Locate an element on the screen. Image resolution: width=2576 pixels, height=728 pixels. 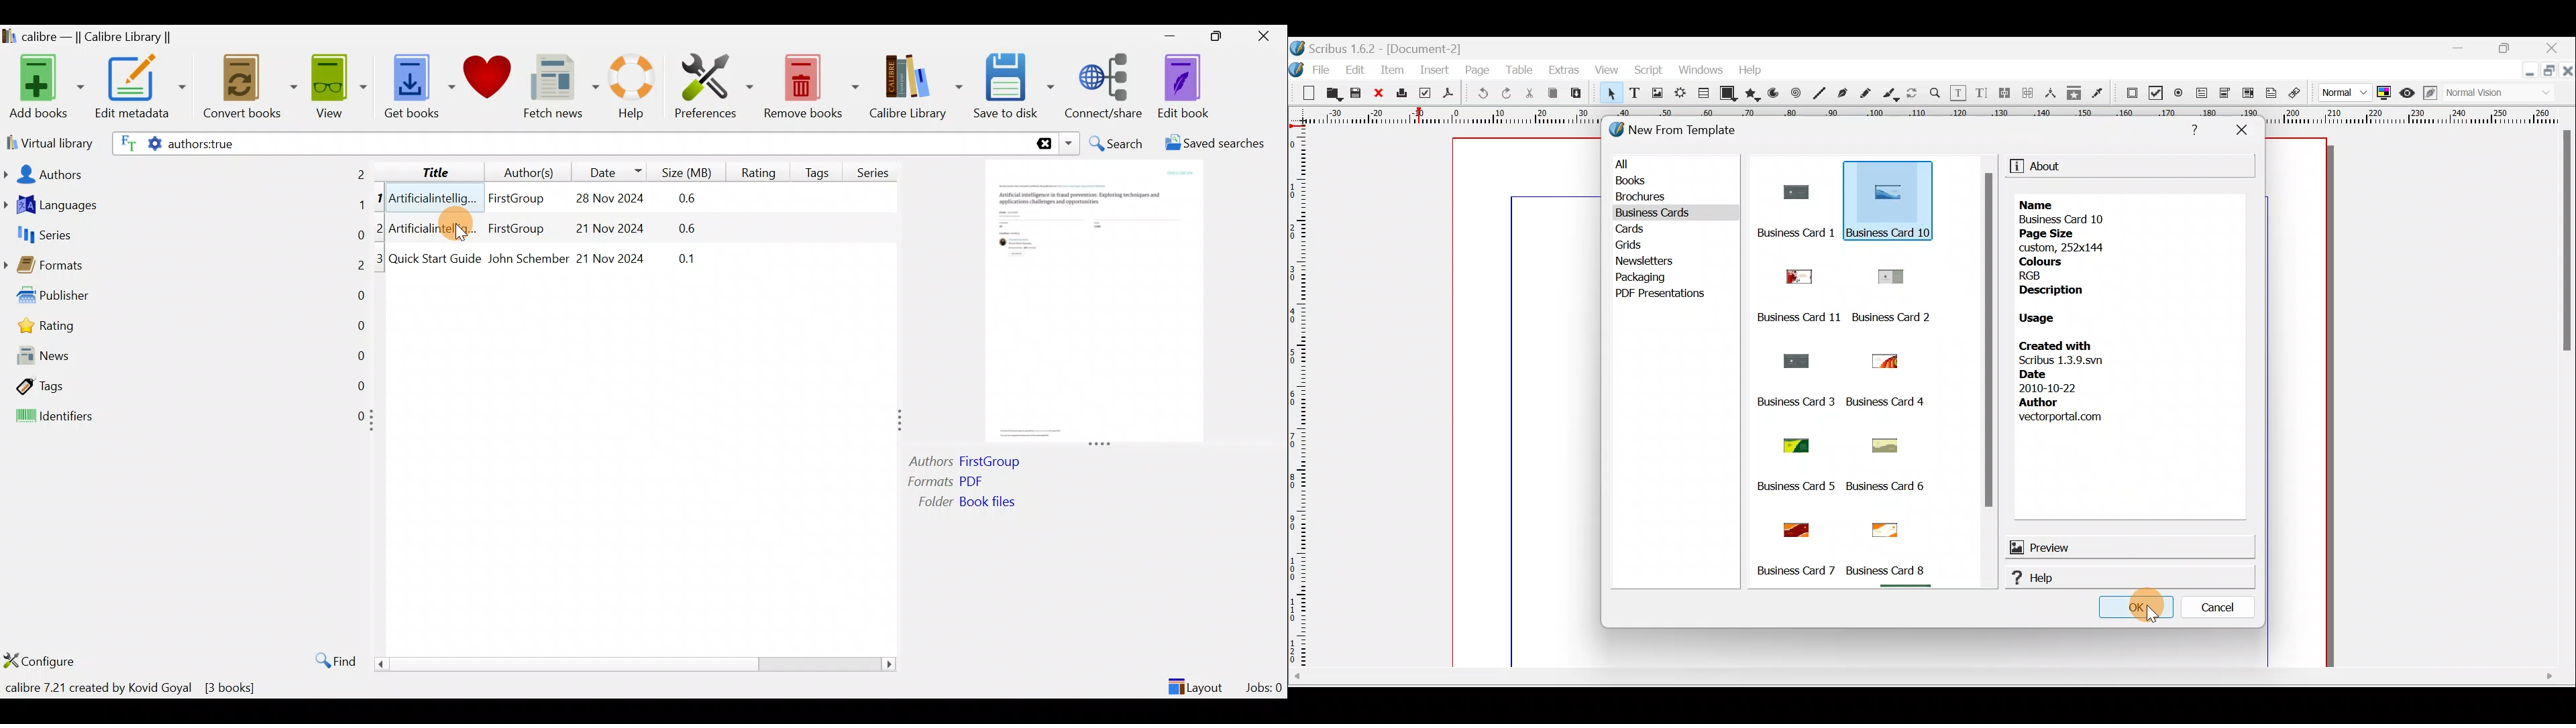
Copy is located at coordinates (1554, 95).